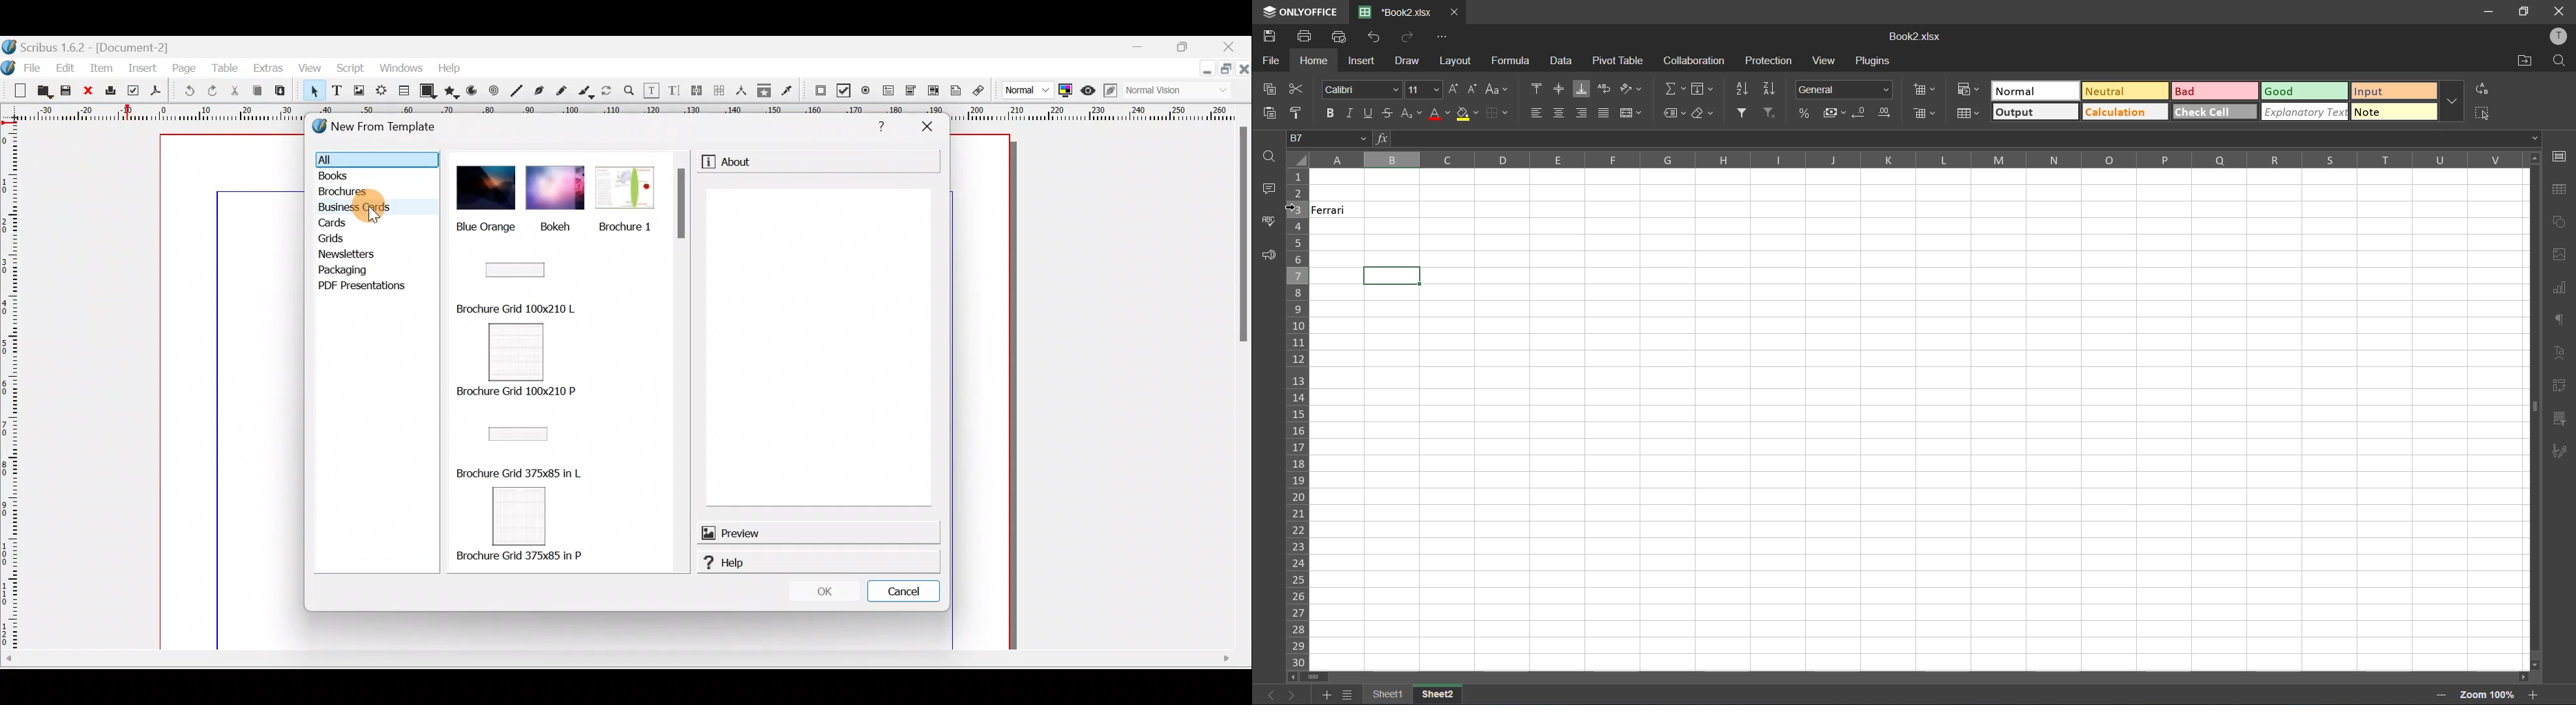 Image resolution: width=2576 pixels, height=728 pixels. I want to click on Undo, so click(189, 91).